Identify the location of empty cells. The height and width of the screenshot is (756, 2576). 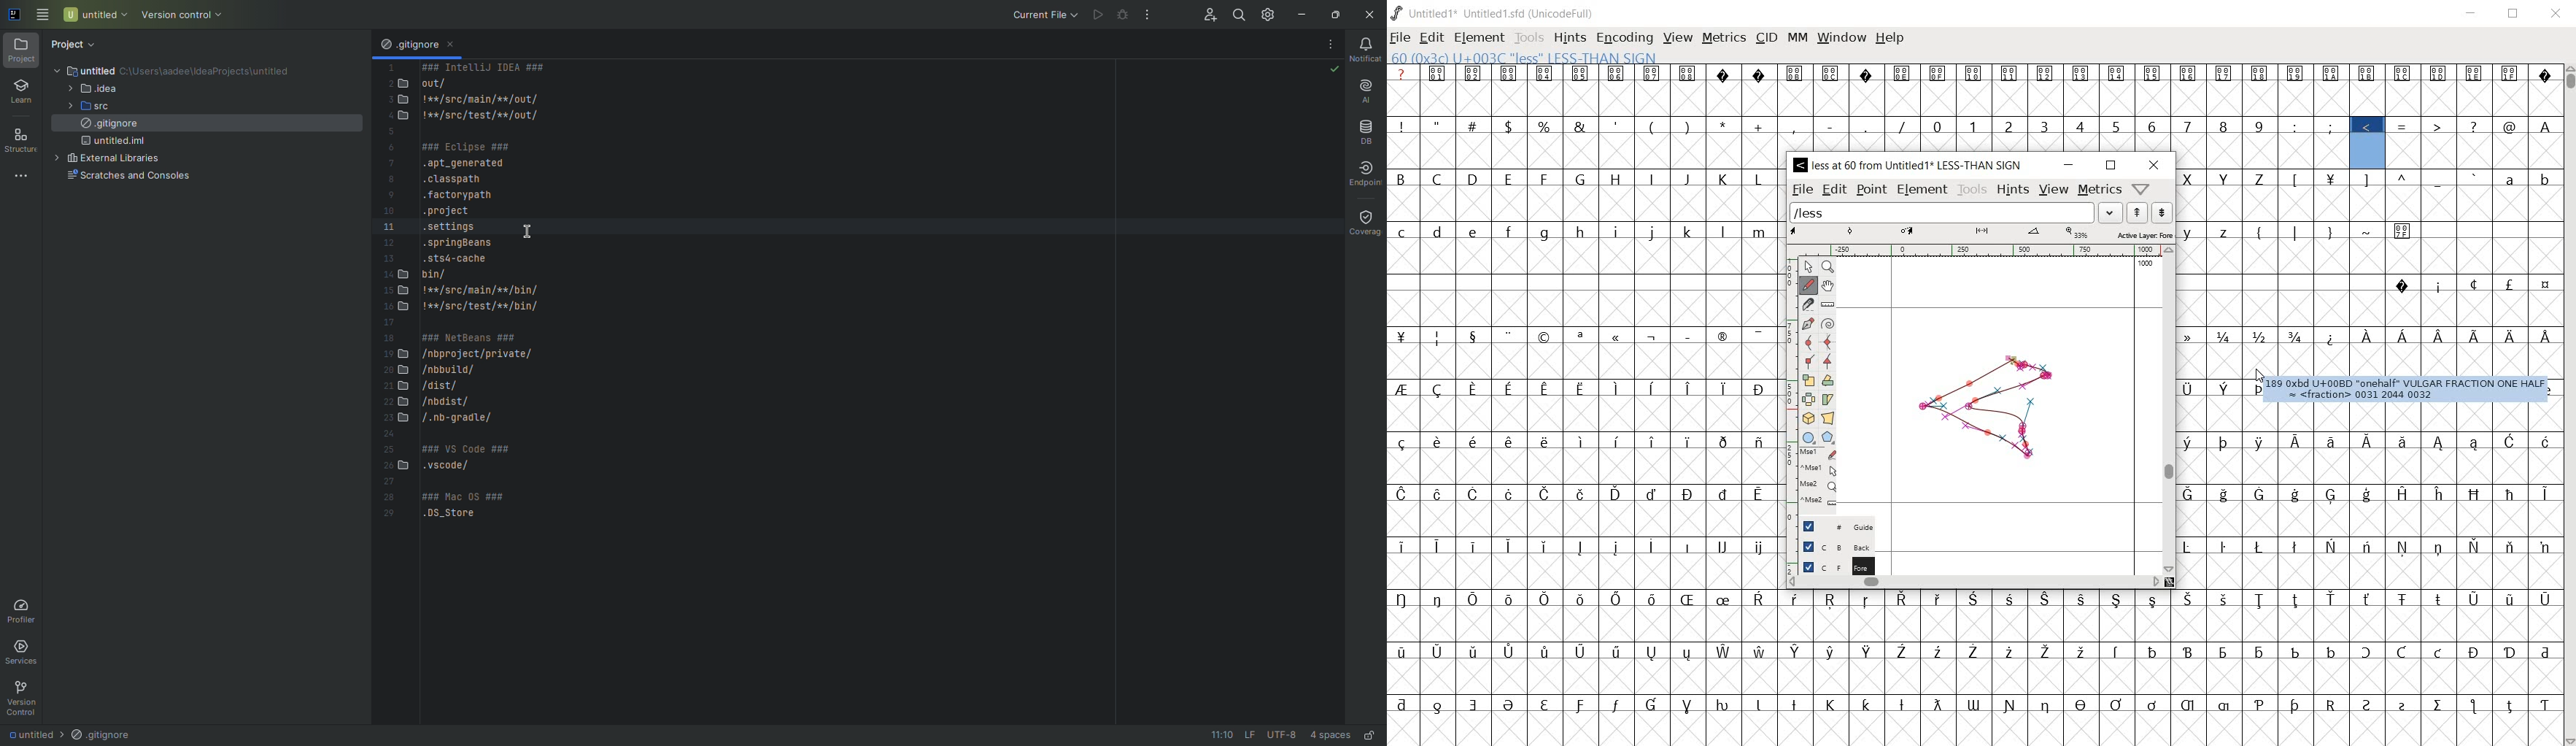
(2367, 204).